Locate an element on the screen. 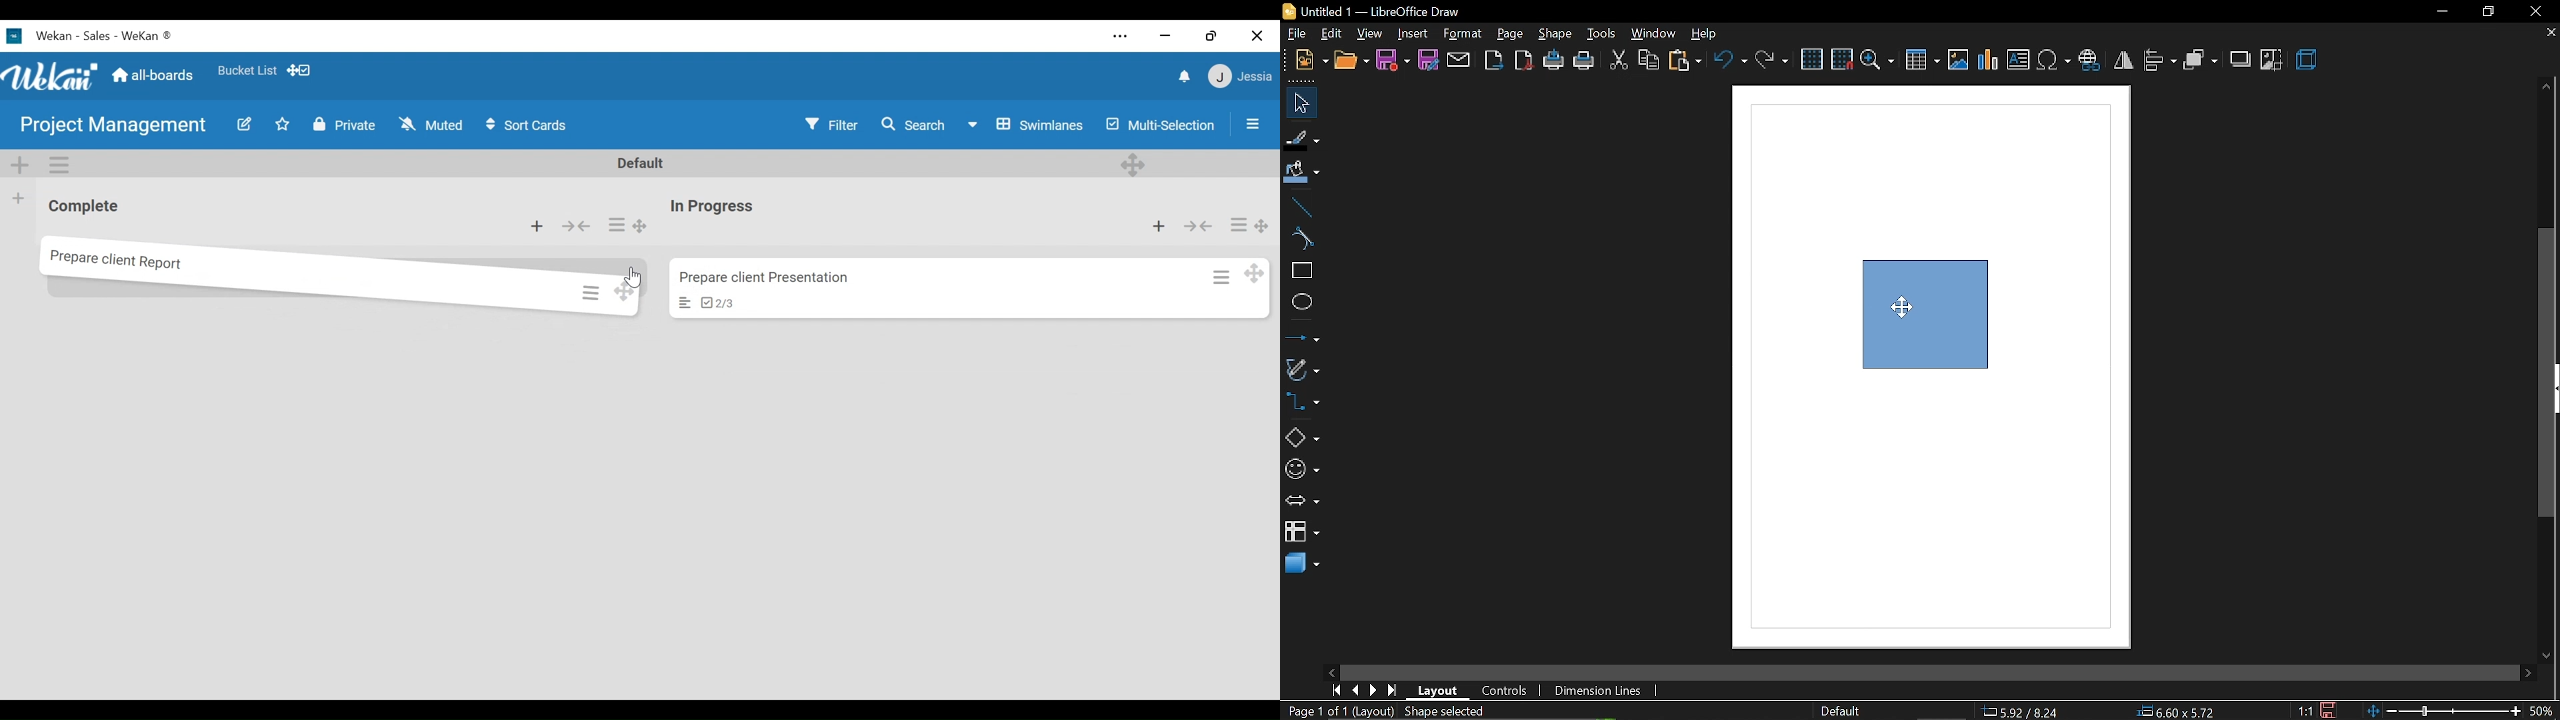  controls is located at coordinates (1505, 689).